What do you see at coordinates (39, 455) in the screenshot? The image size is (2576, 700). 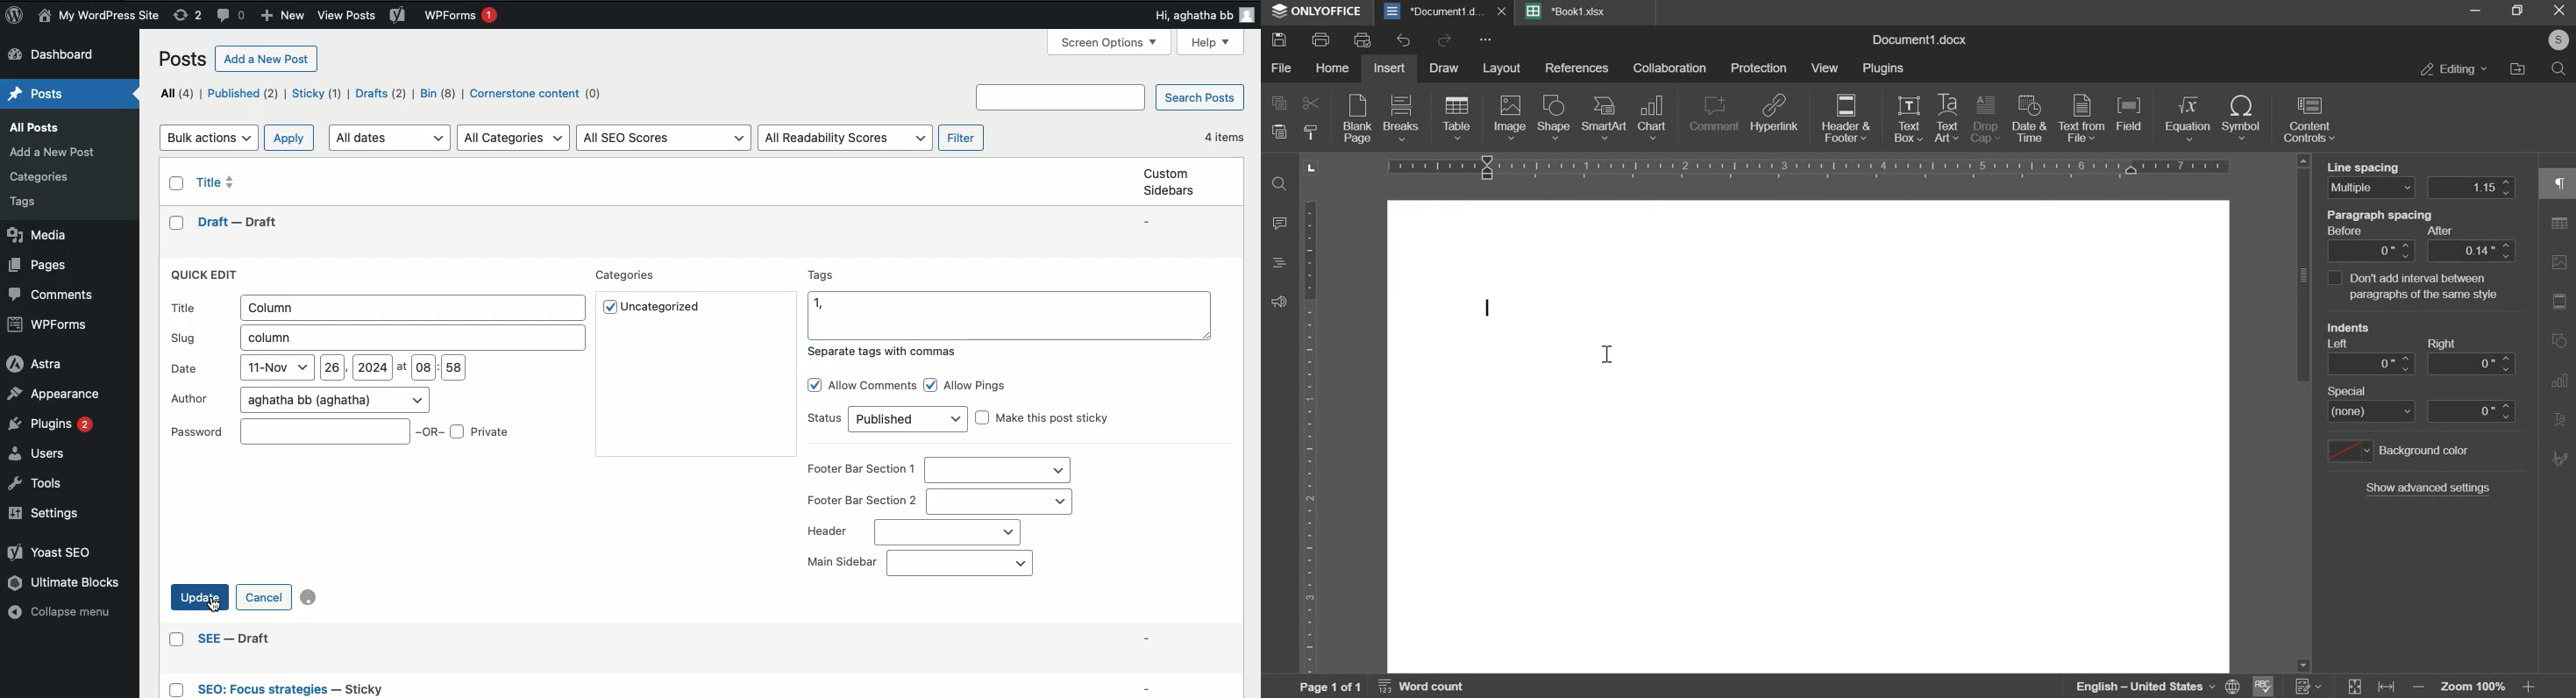 I see `Users` at bounding box center [39, 455].